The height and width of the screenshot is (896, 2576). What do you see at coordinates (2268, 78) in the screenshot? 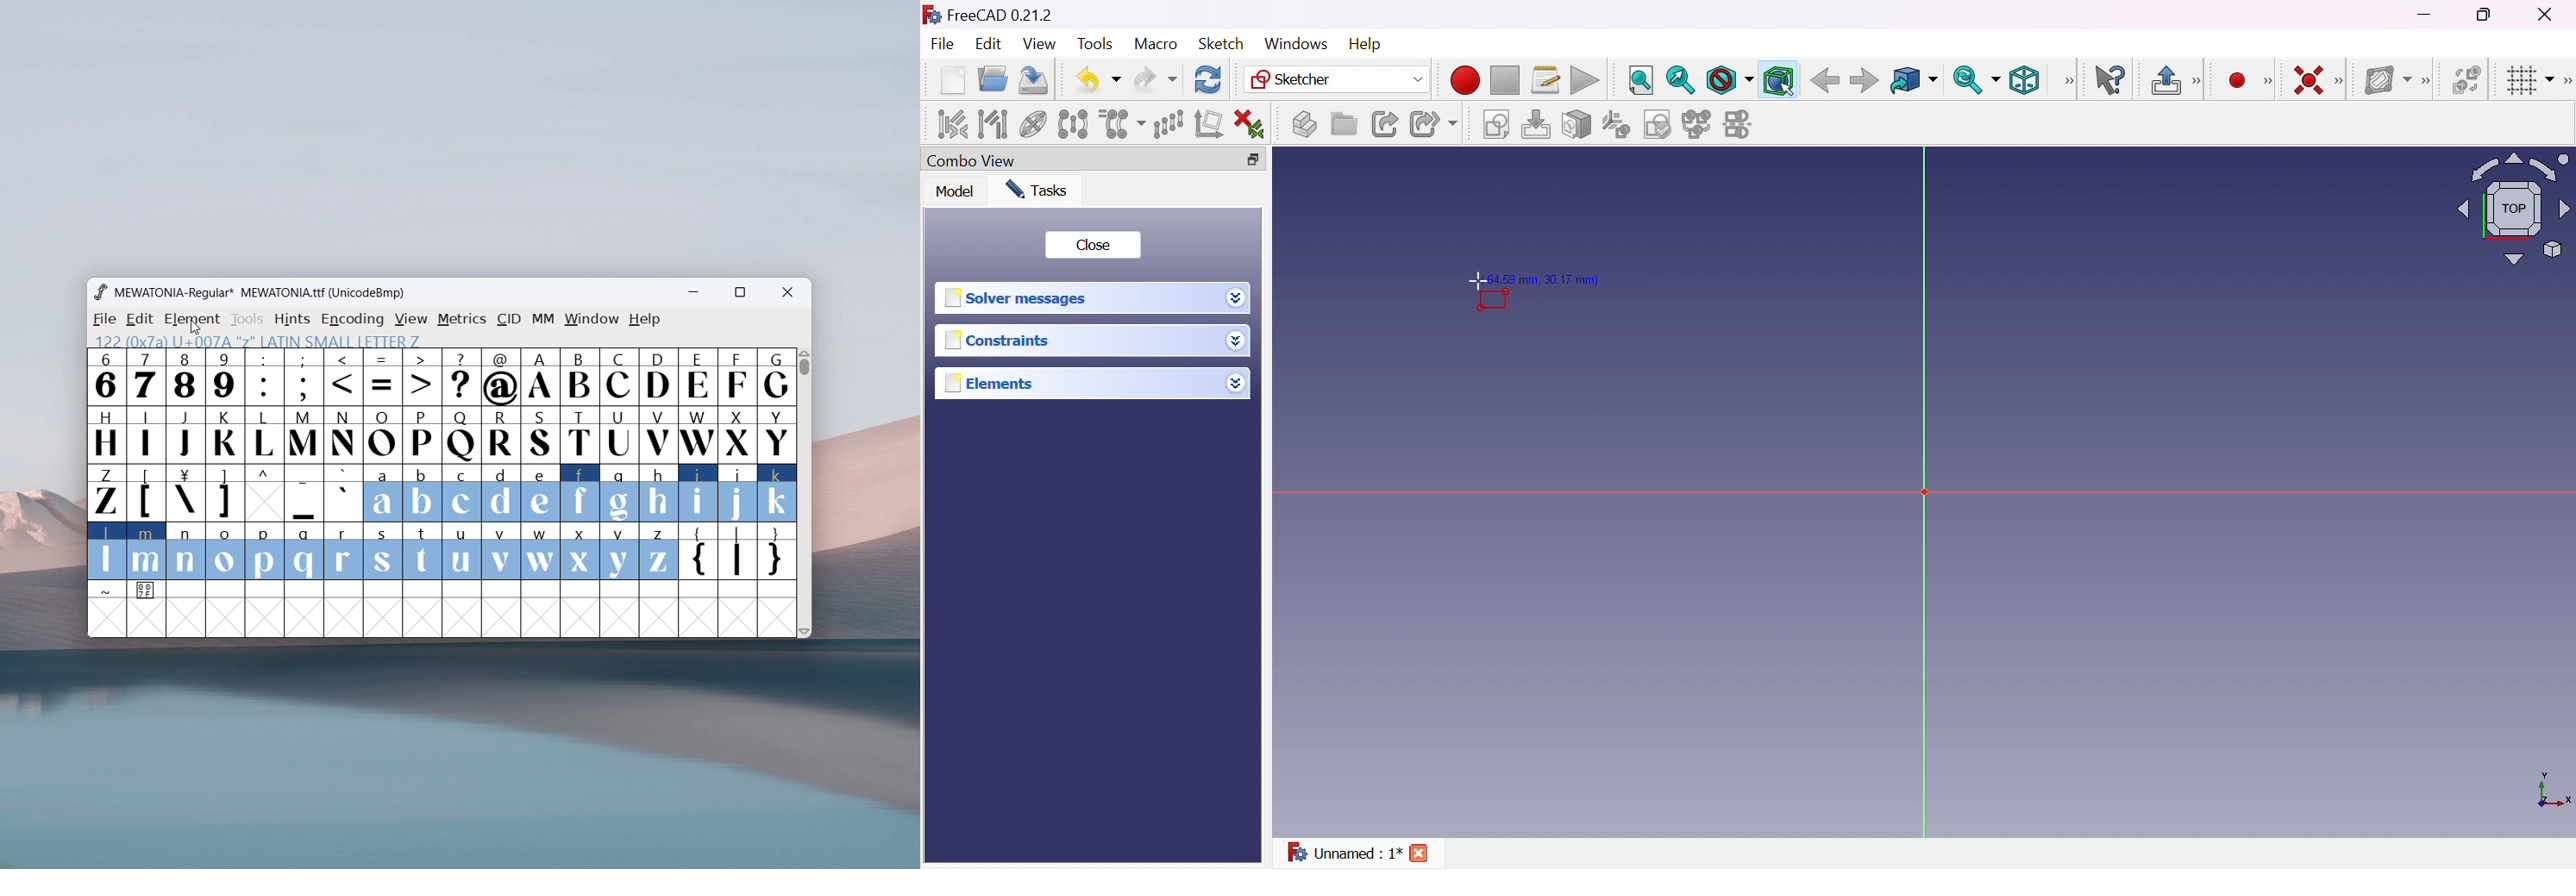
I see `[Sketcher geometrics]` at bounding box center [2268, 78].